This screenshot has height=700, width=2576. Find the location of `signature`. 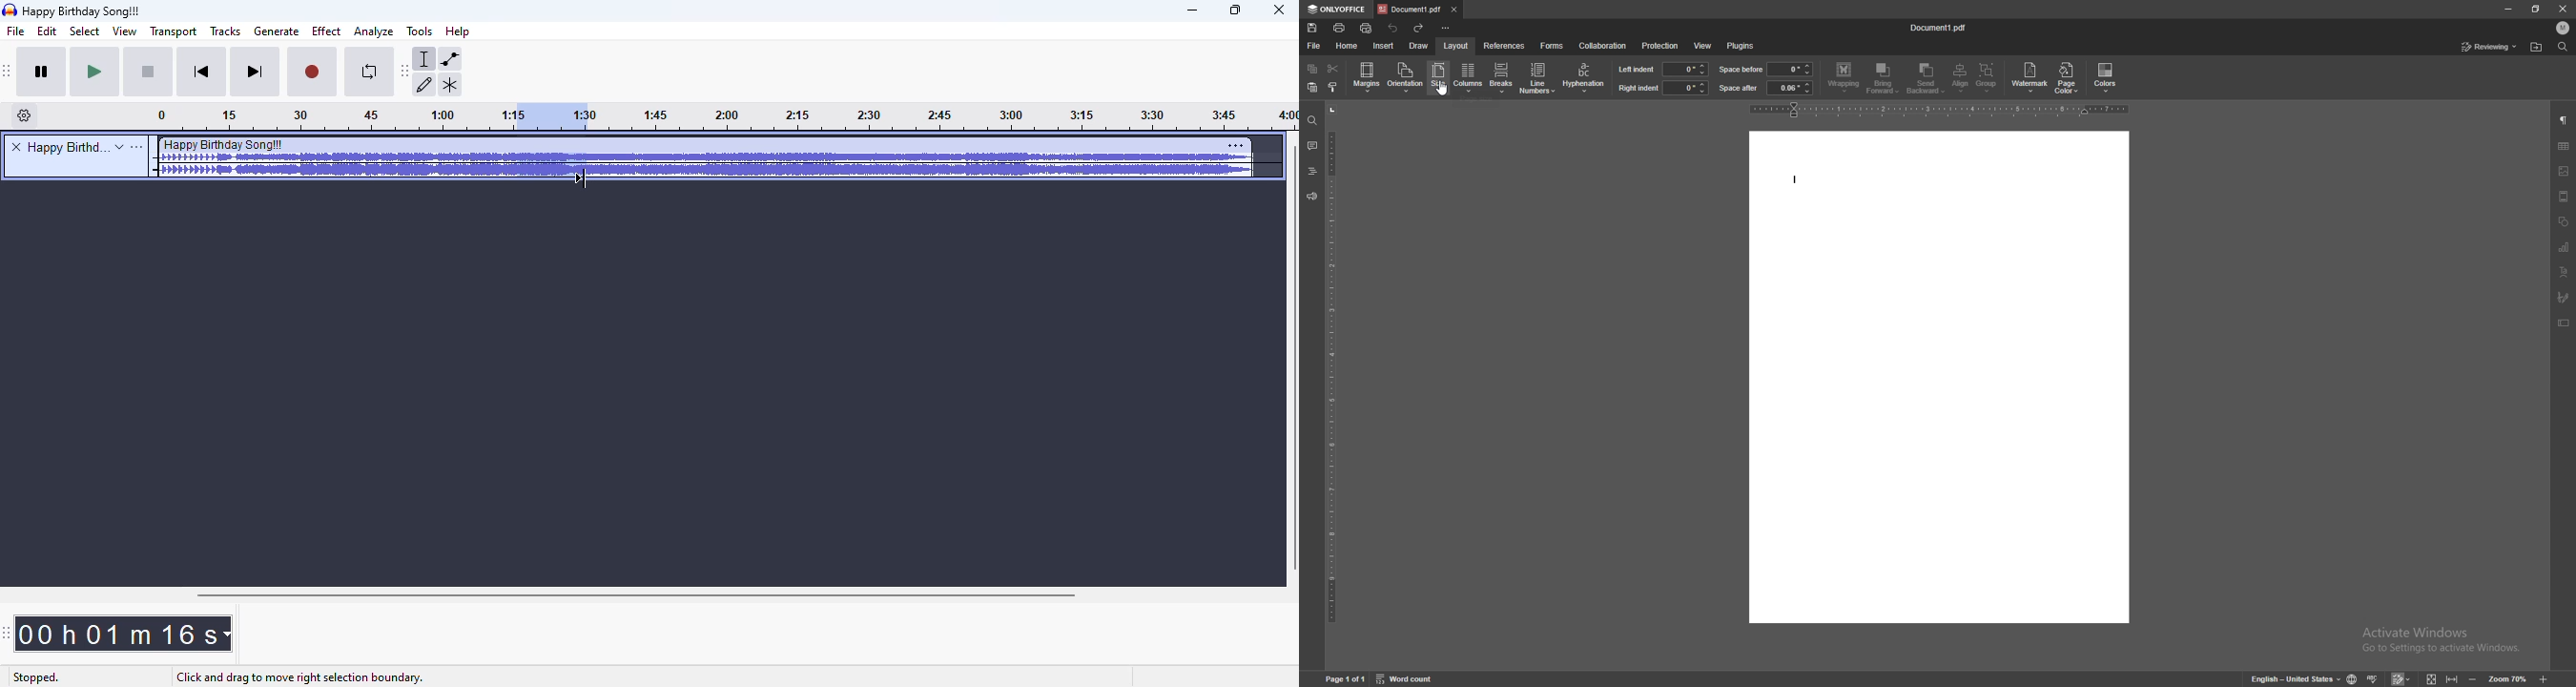

signature is located at coordinates (2563, 297).